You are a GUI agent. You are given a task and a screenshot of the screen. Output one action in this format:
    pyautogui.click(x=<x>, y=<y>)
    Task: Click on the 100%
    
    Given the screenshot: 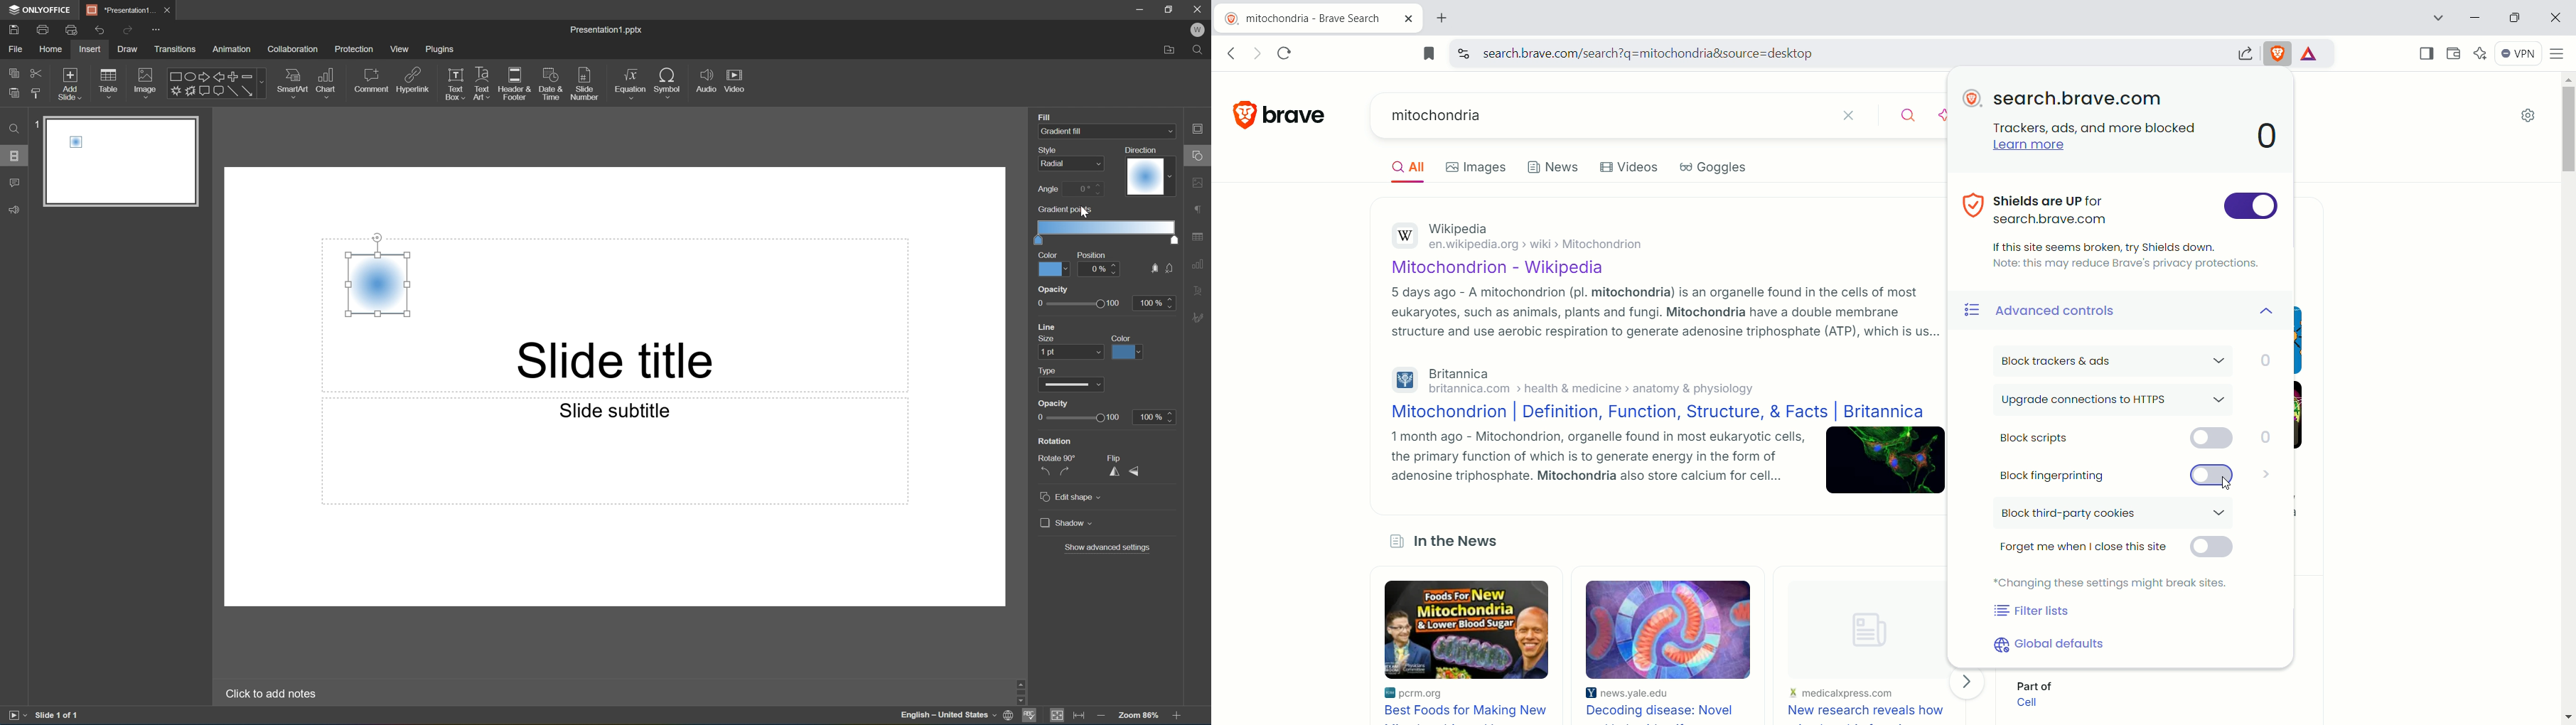 What is the action you would take?
    pyautogui.click(x=1155, y=418)
    